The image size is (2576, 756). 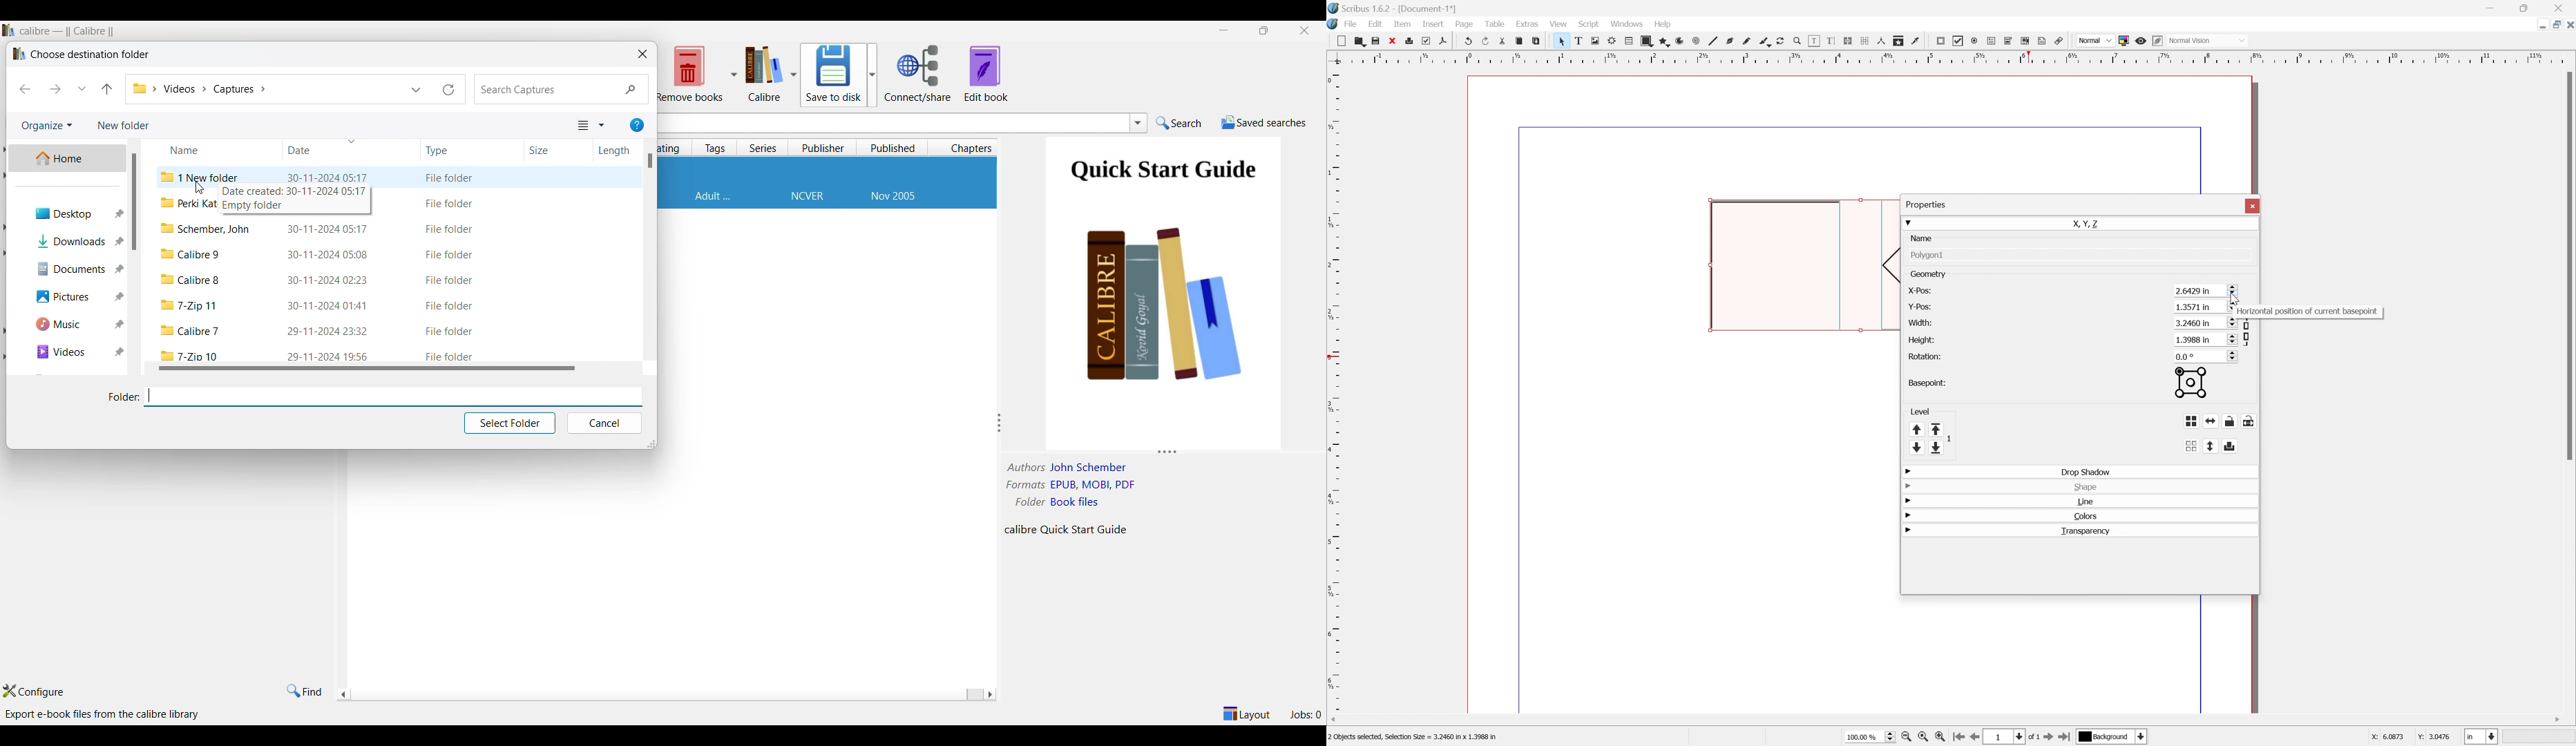 I want to click on Published column, so click(x=895, y=148).